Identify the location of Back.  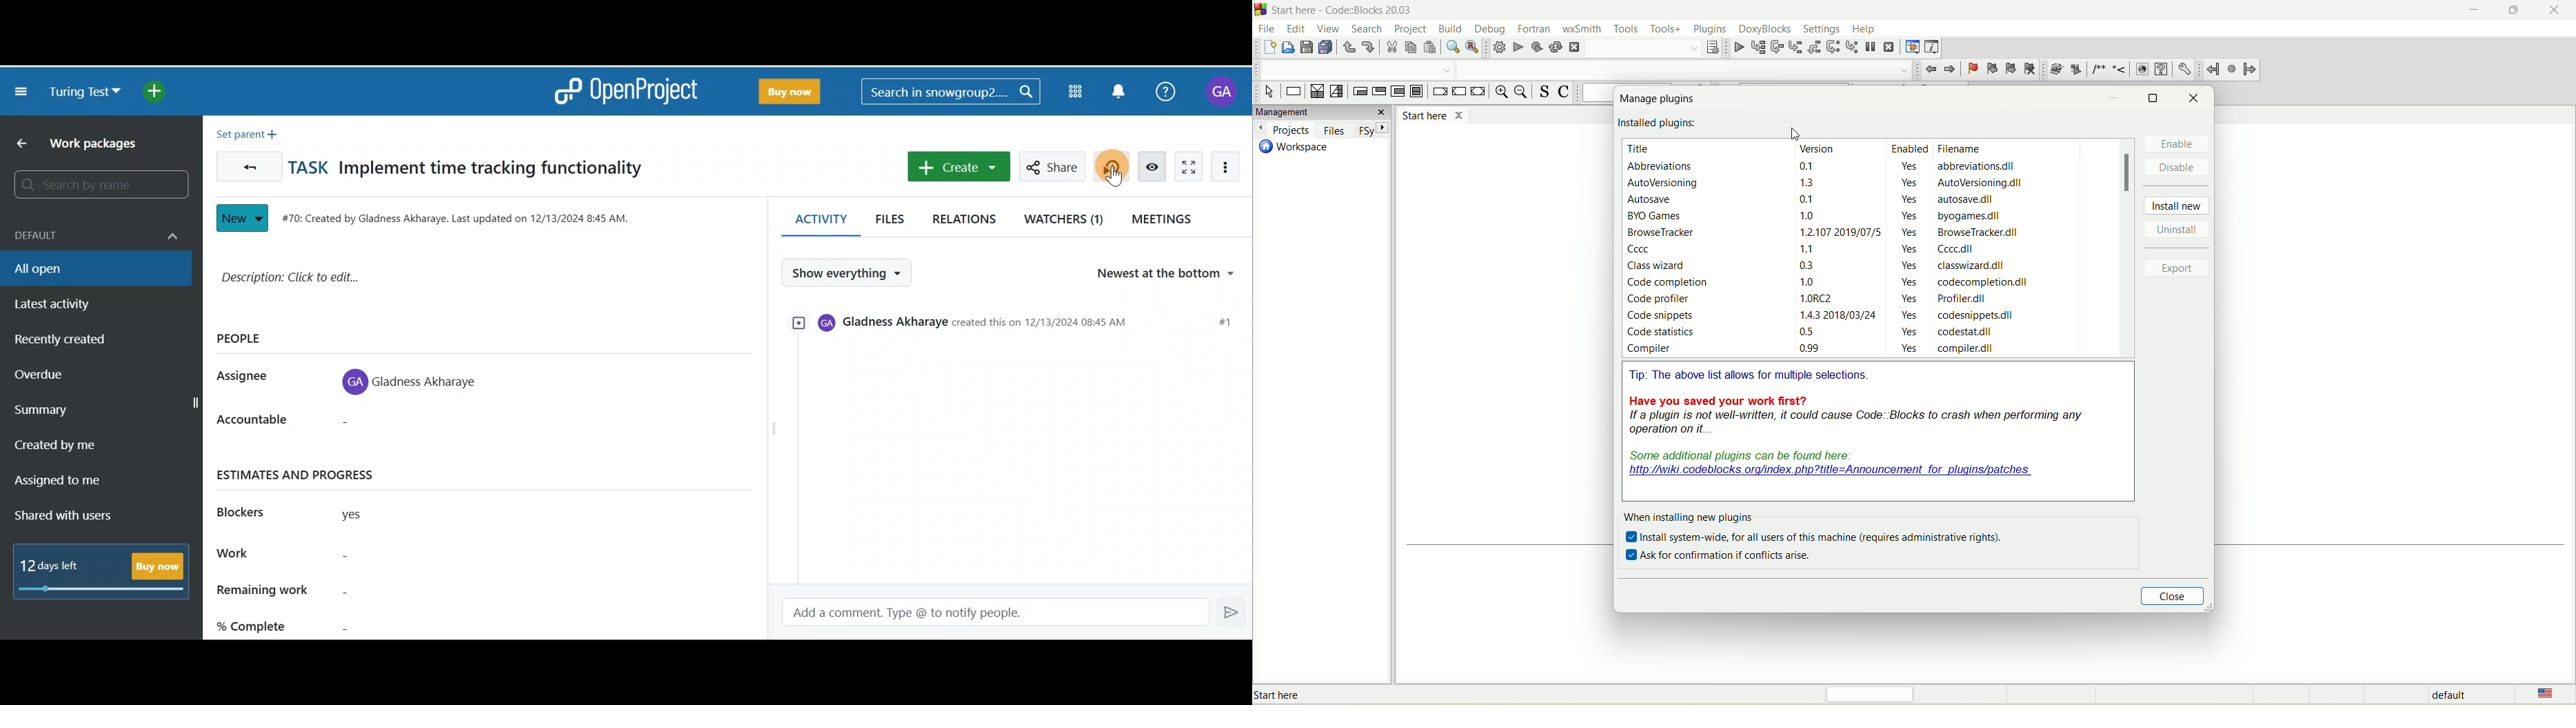
(16, 144).